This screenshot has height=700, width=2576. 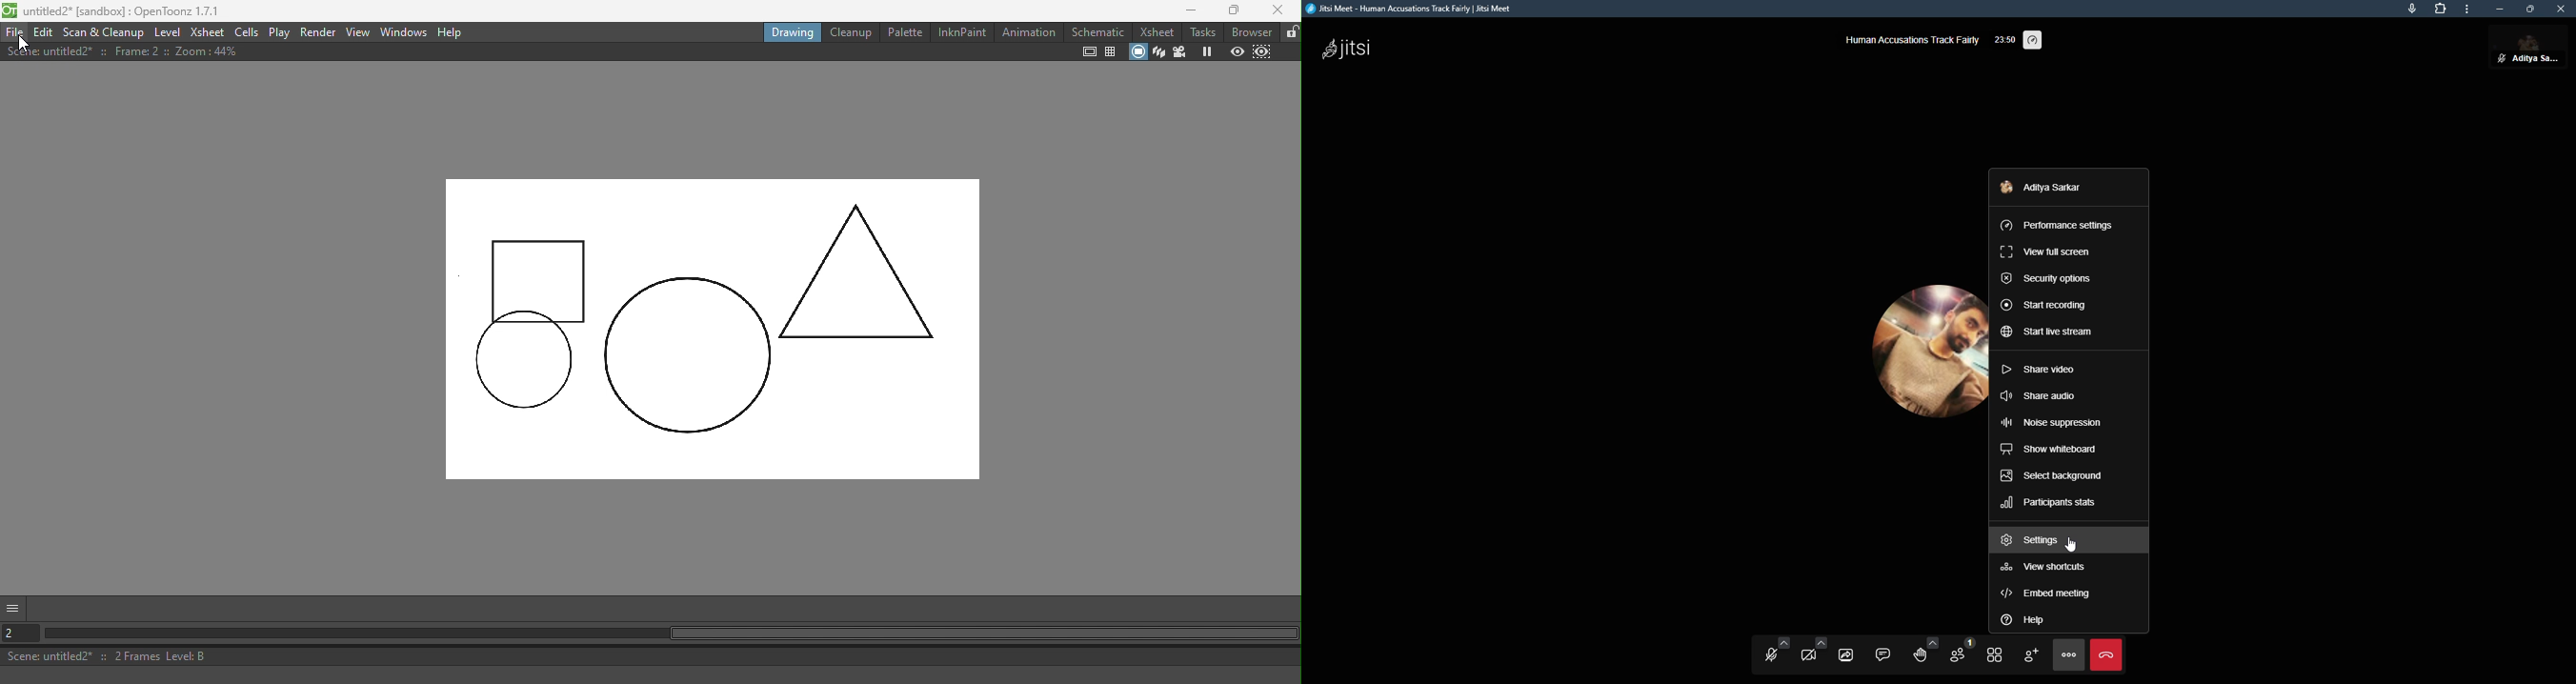 I want to click on Sub-camera preview, so click(x=1262, y=54).